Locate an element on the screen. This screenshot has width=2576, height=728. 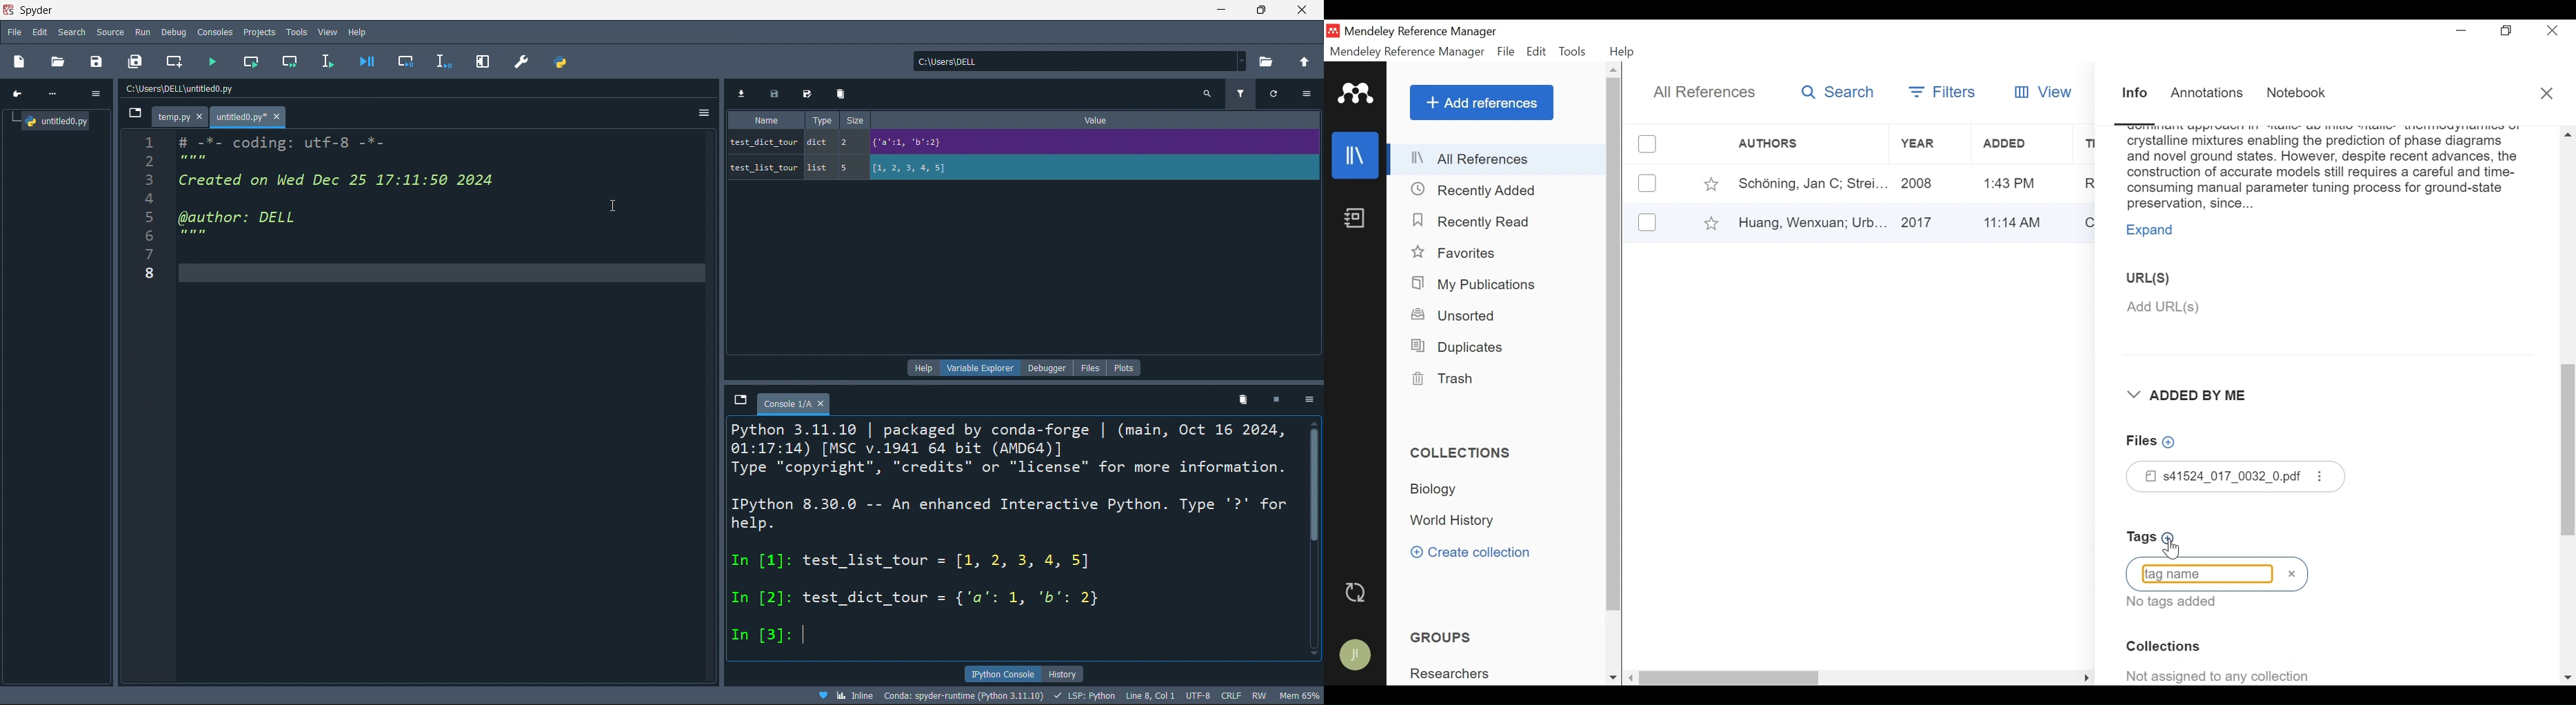
Help is located at coordinates (1623, 53).